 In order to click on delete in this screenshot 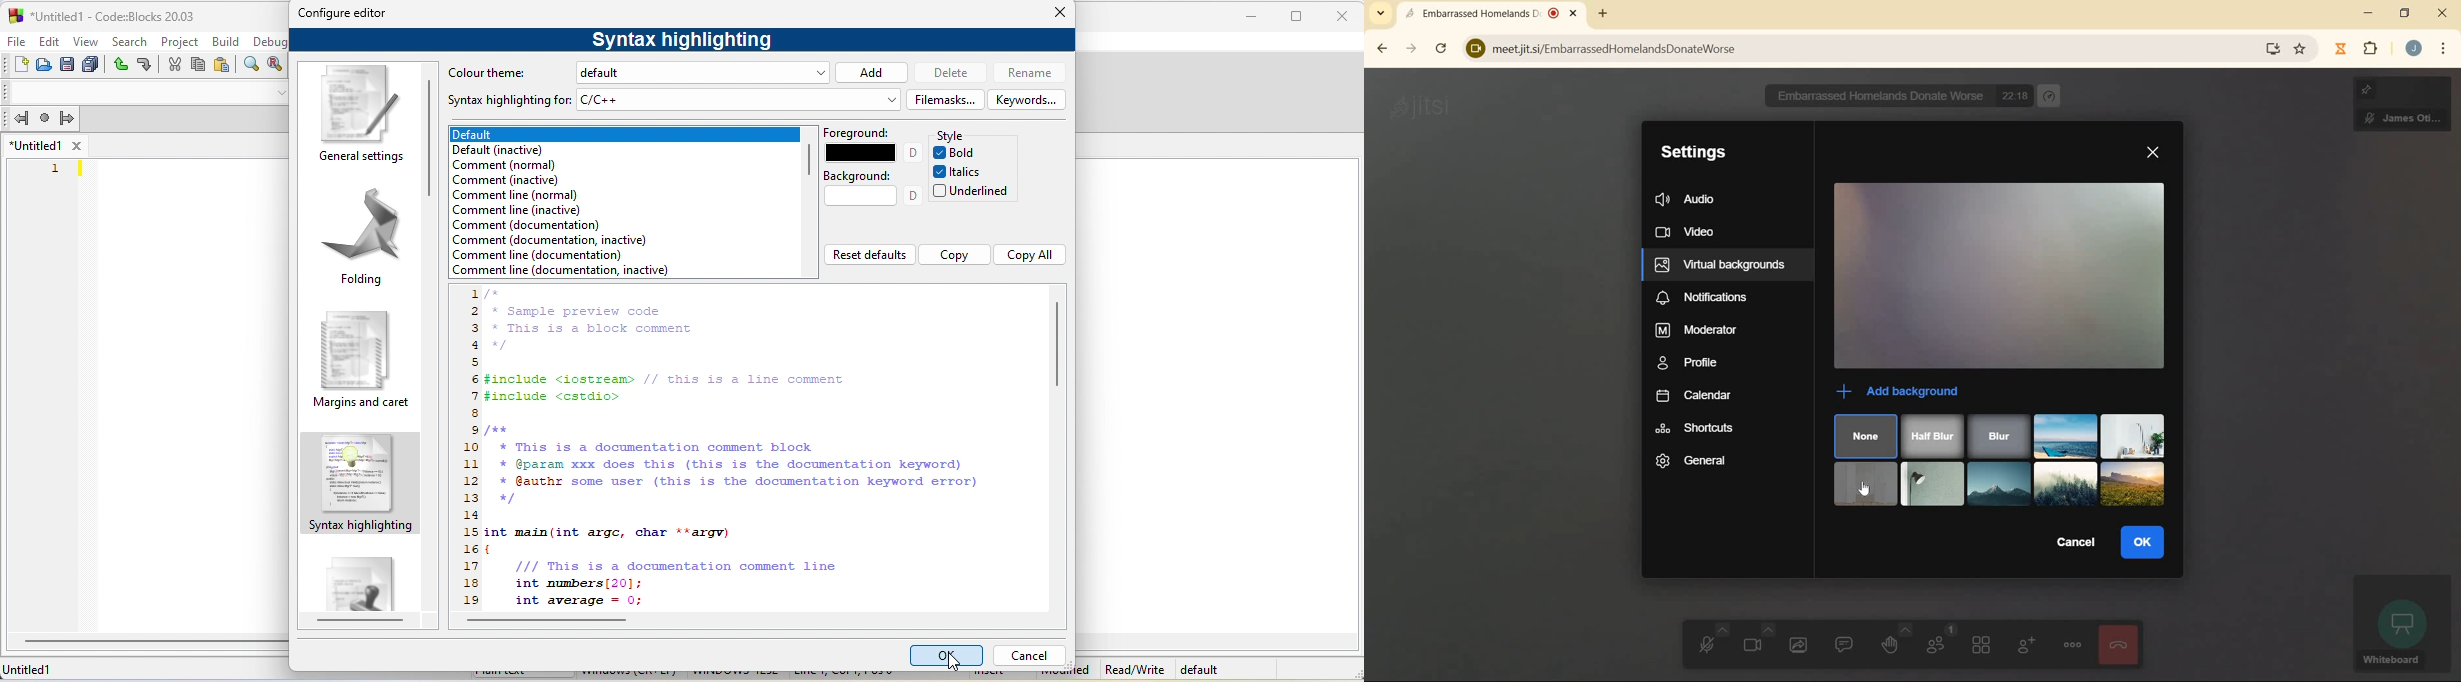, I will do `click(949, 73)`.